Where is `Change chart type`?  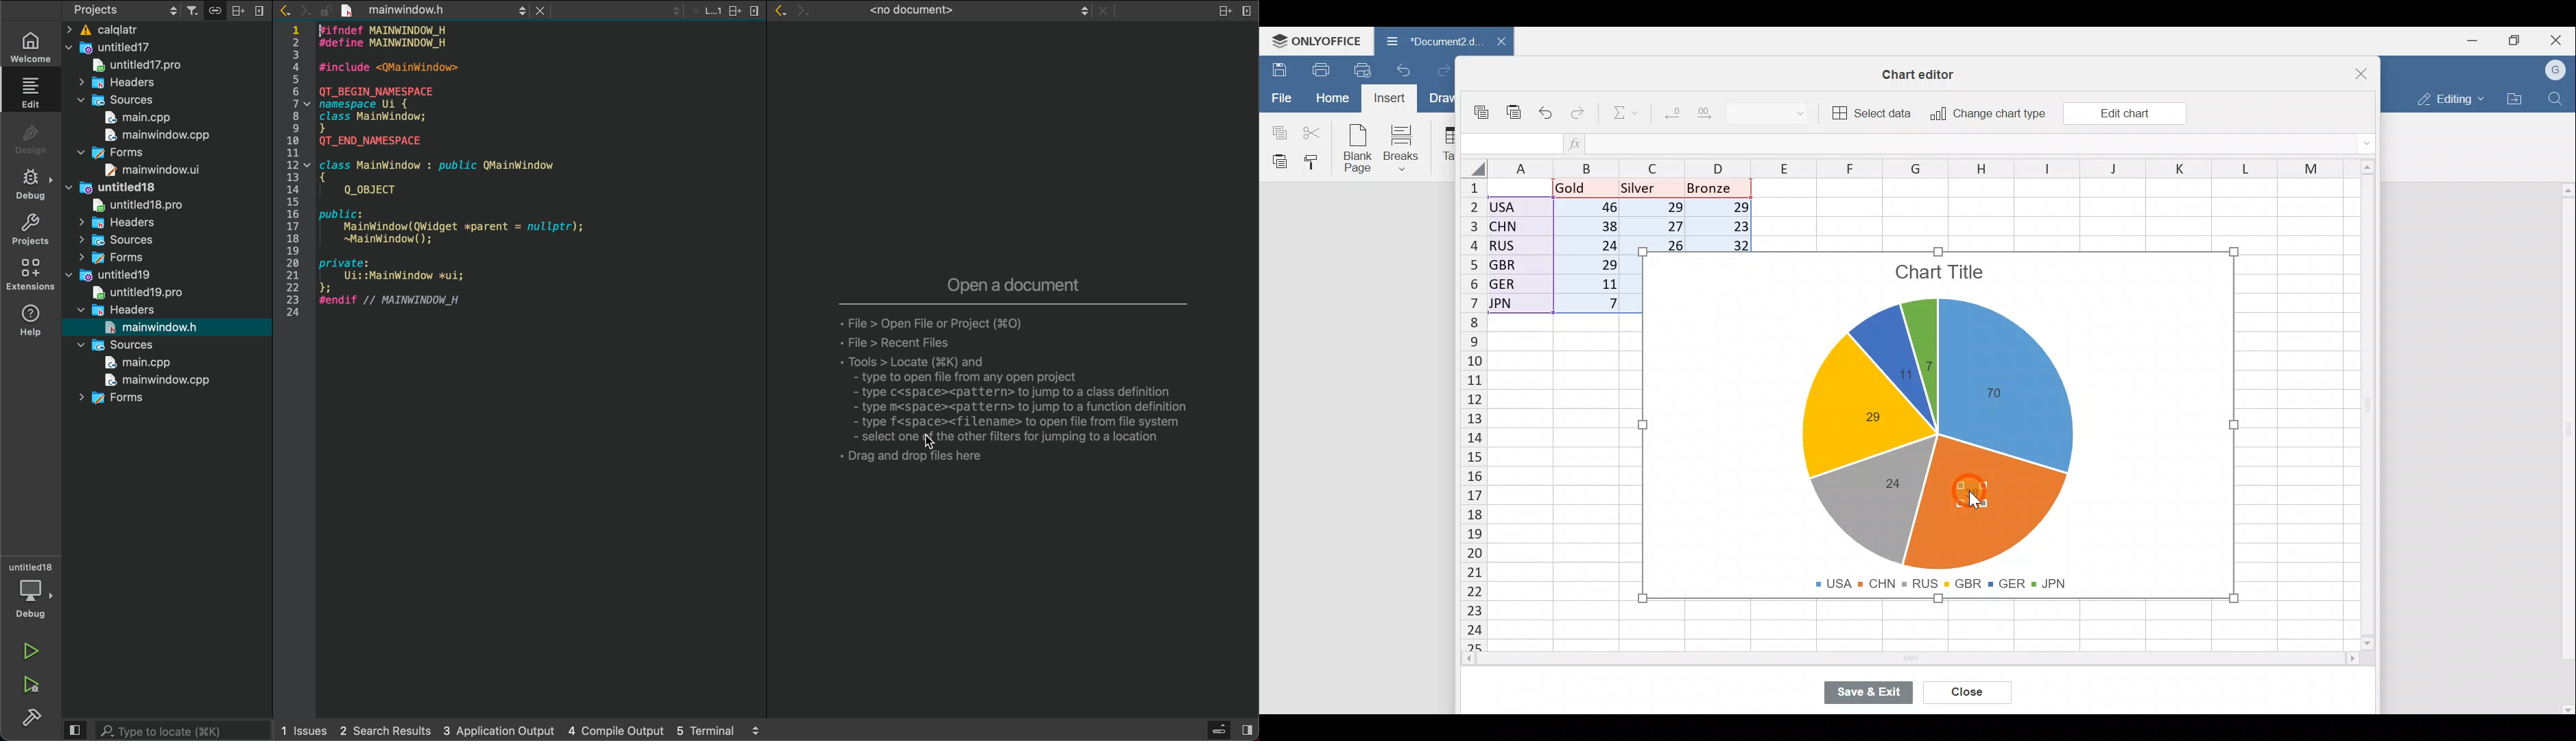 Change chart type is located at coordinates (1983, 115).